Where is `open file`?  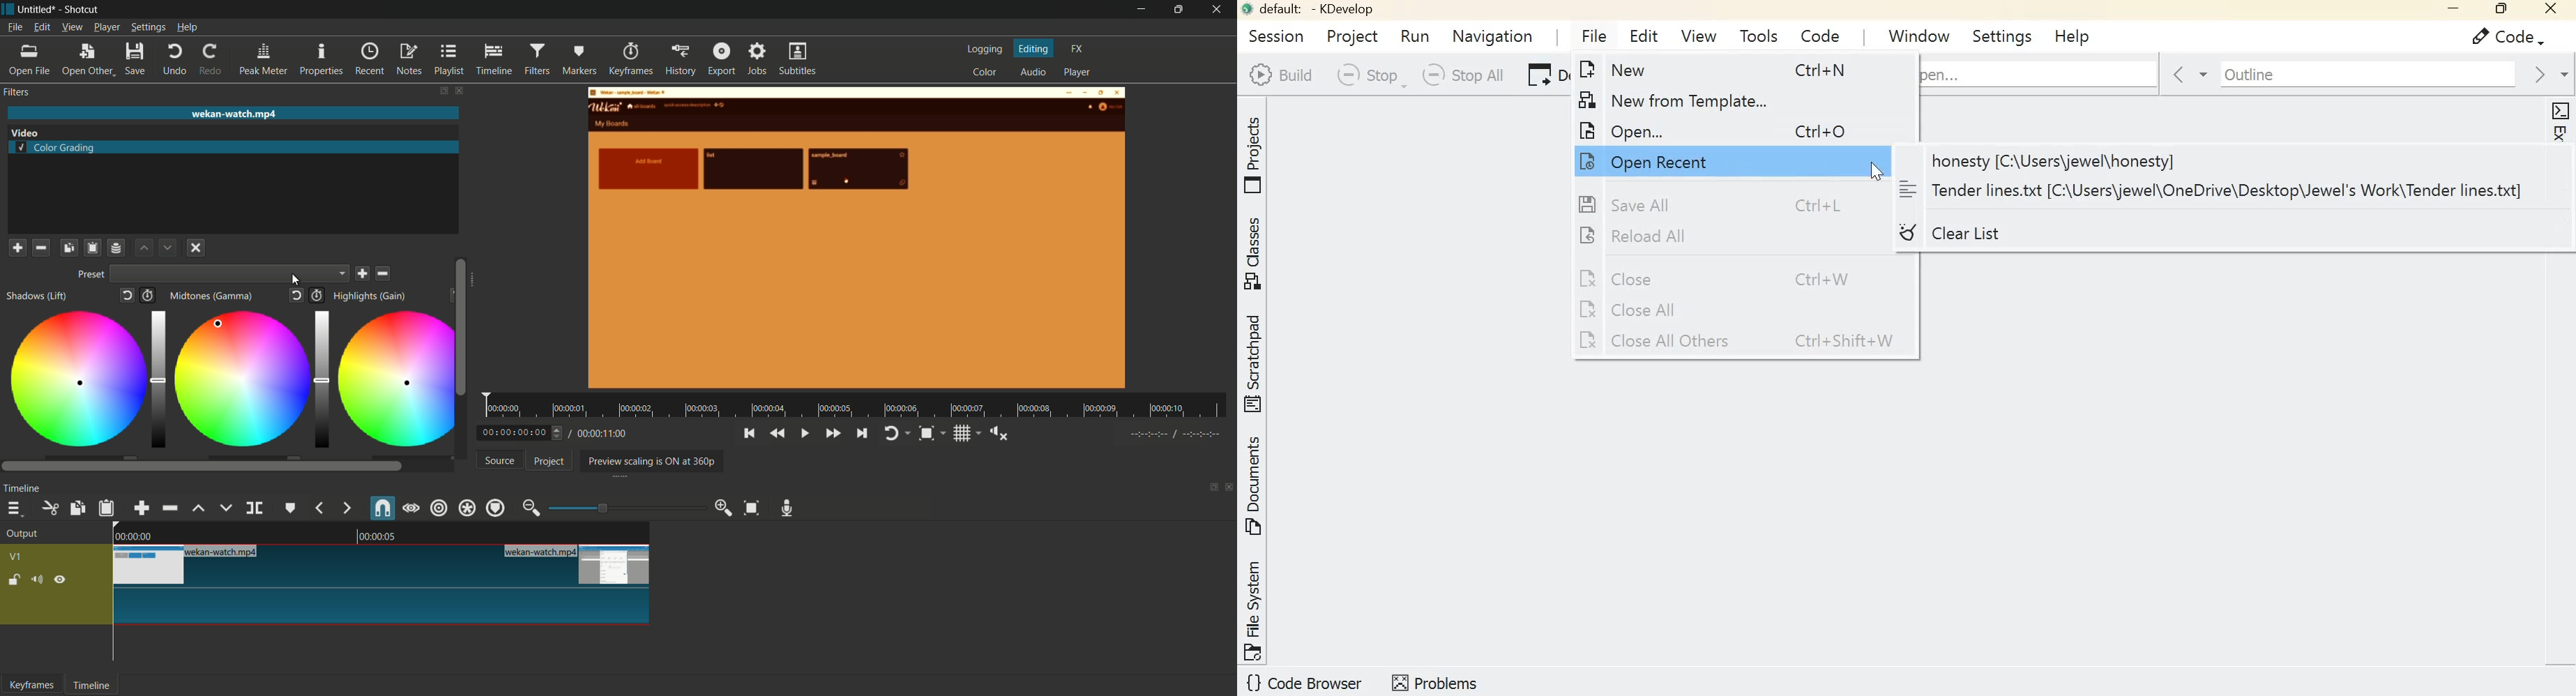
open file is located at coordinates (25, 60).